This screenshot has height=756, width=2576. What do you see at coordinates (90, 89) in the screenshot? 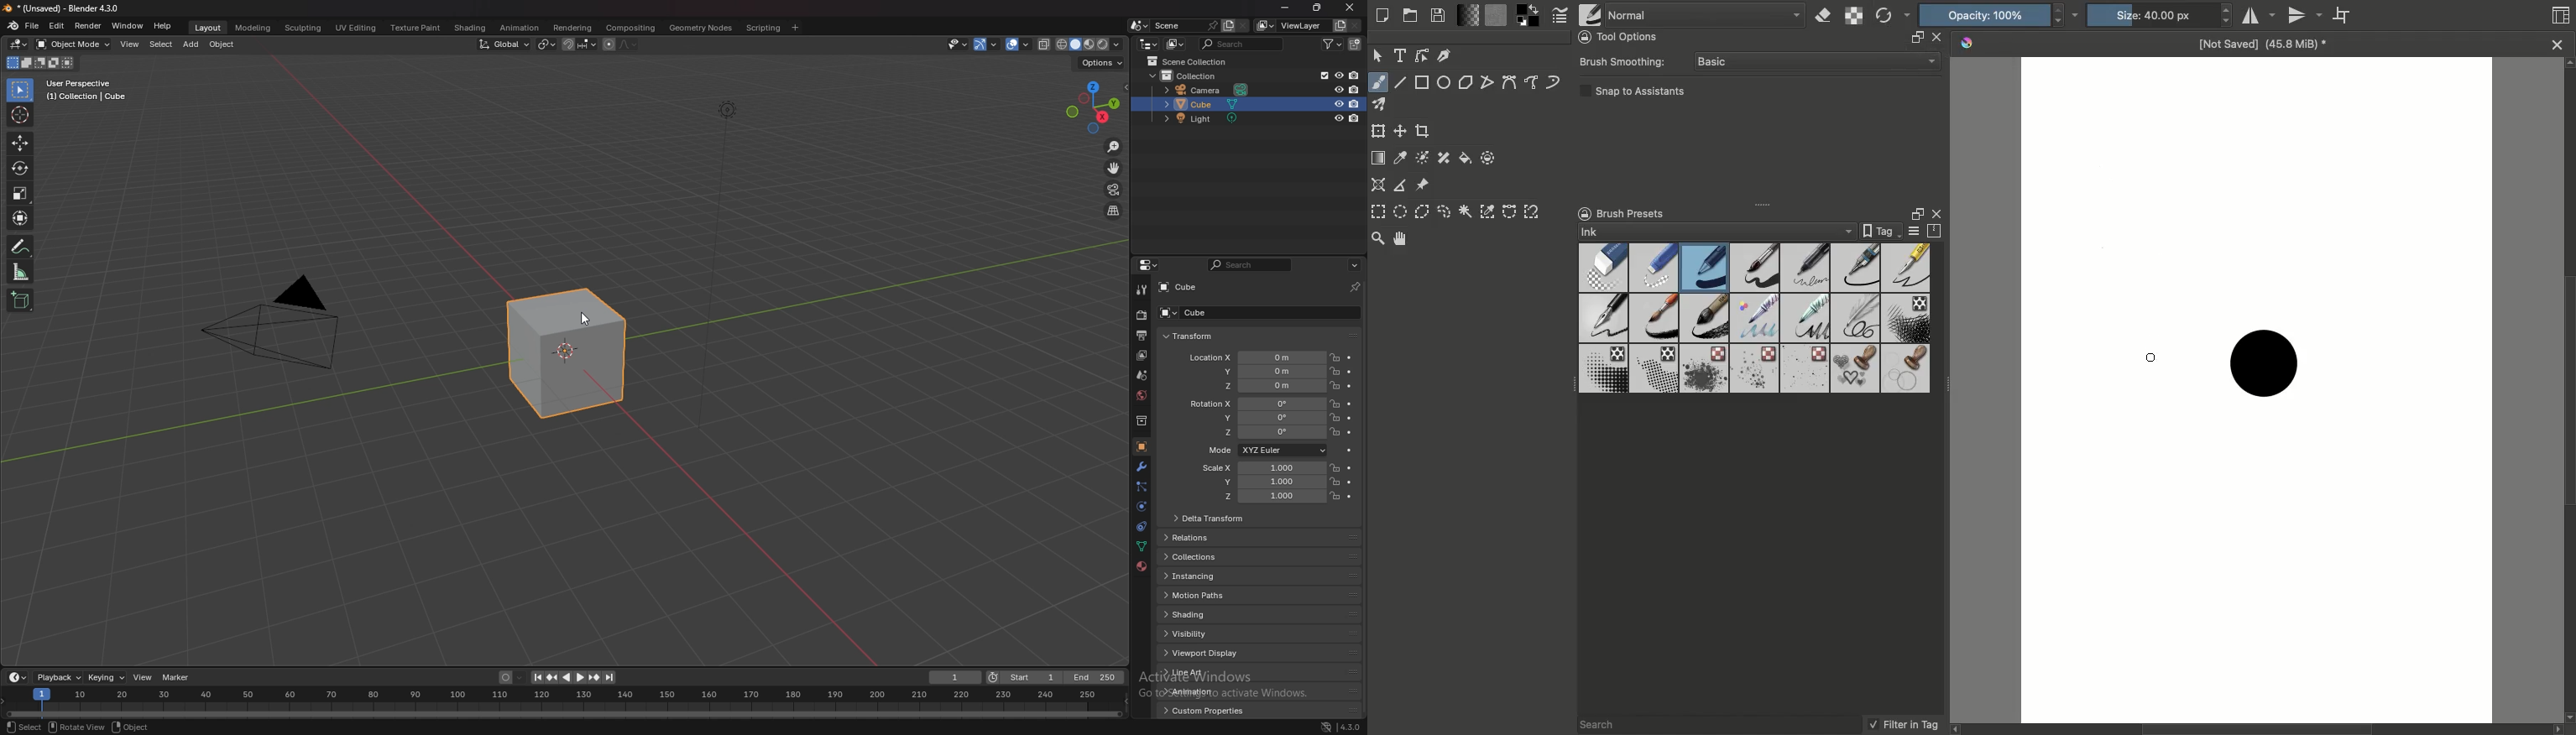
I see `info` at bounding box center [90, 89].